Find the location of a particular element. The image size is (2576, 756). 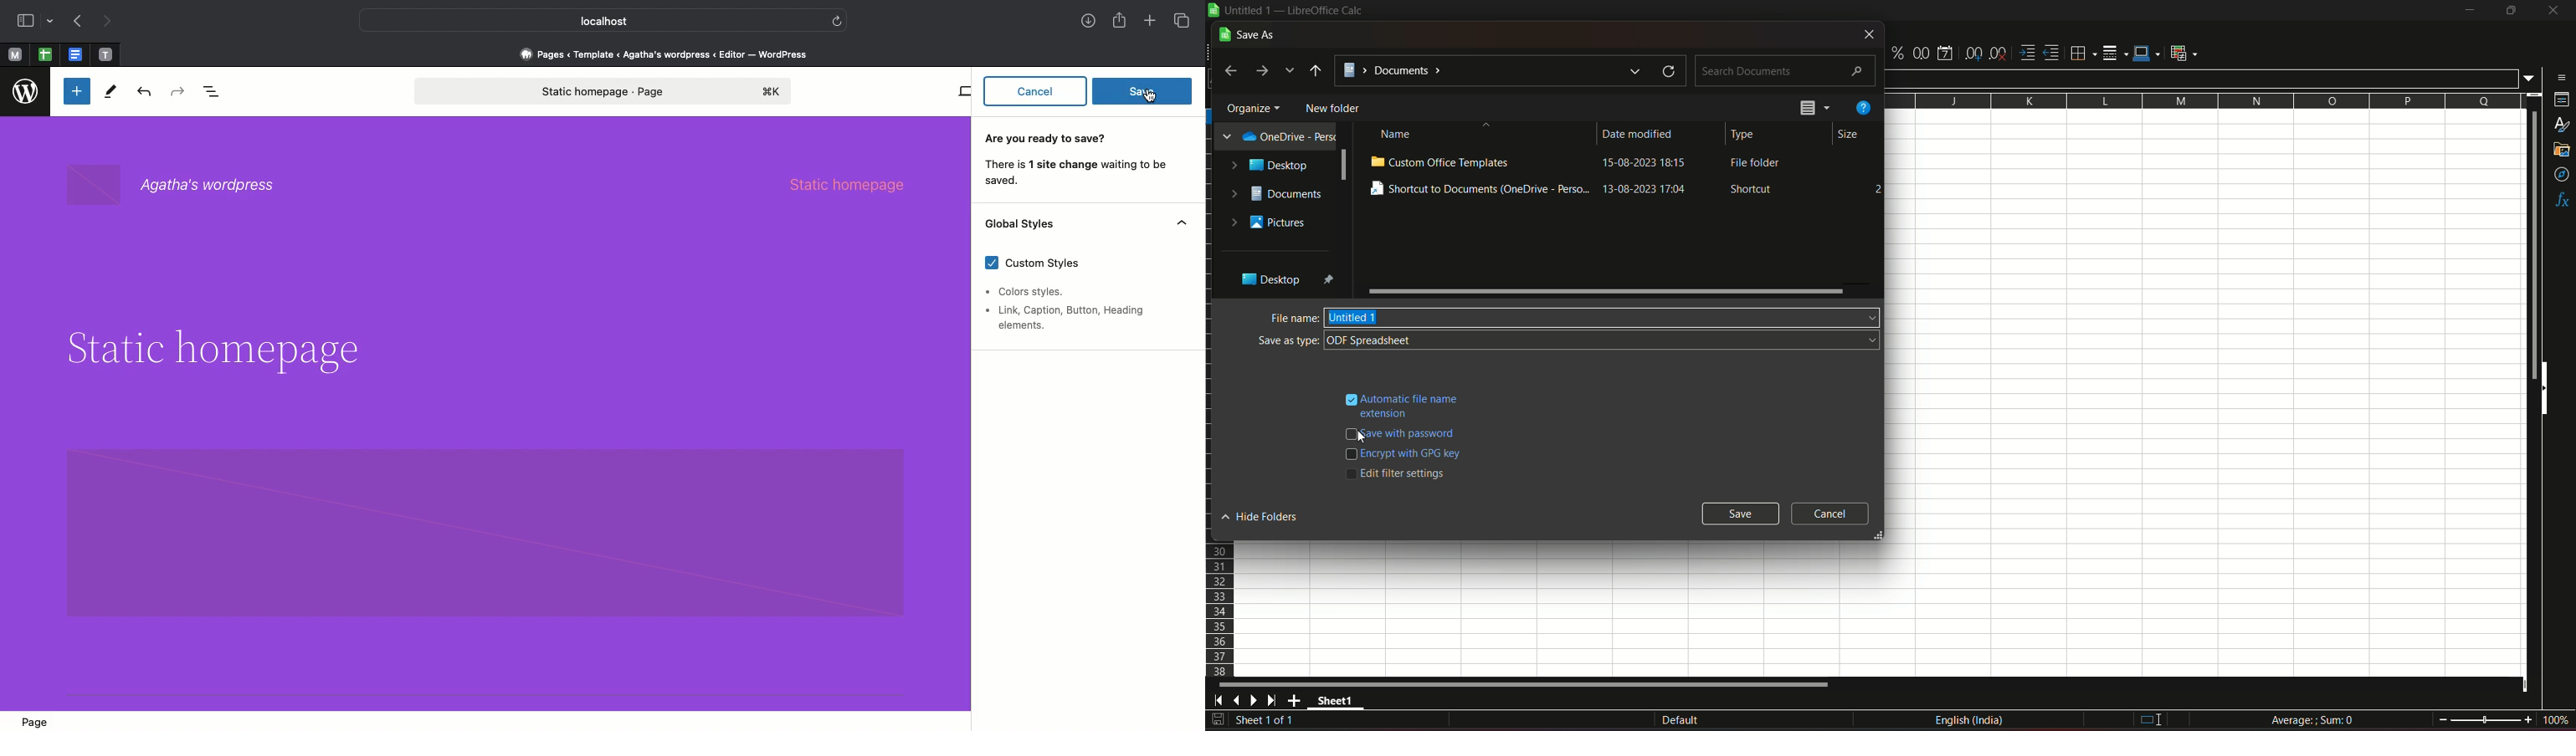

type is located at coordinates (1745, 134).